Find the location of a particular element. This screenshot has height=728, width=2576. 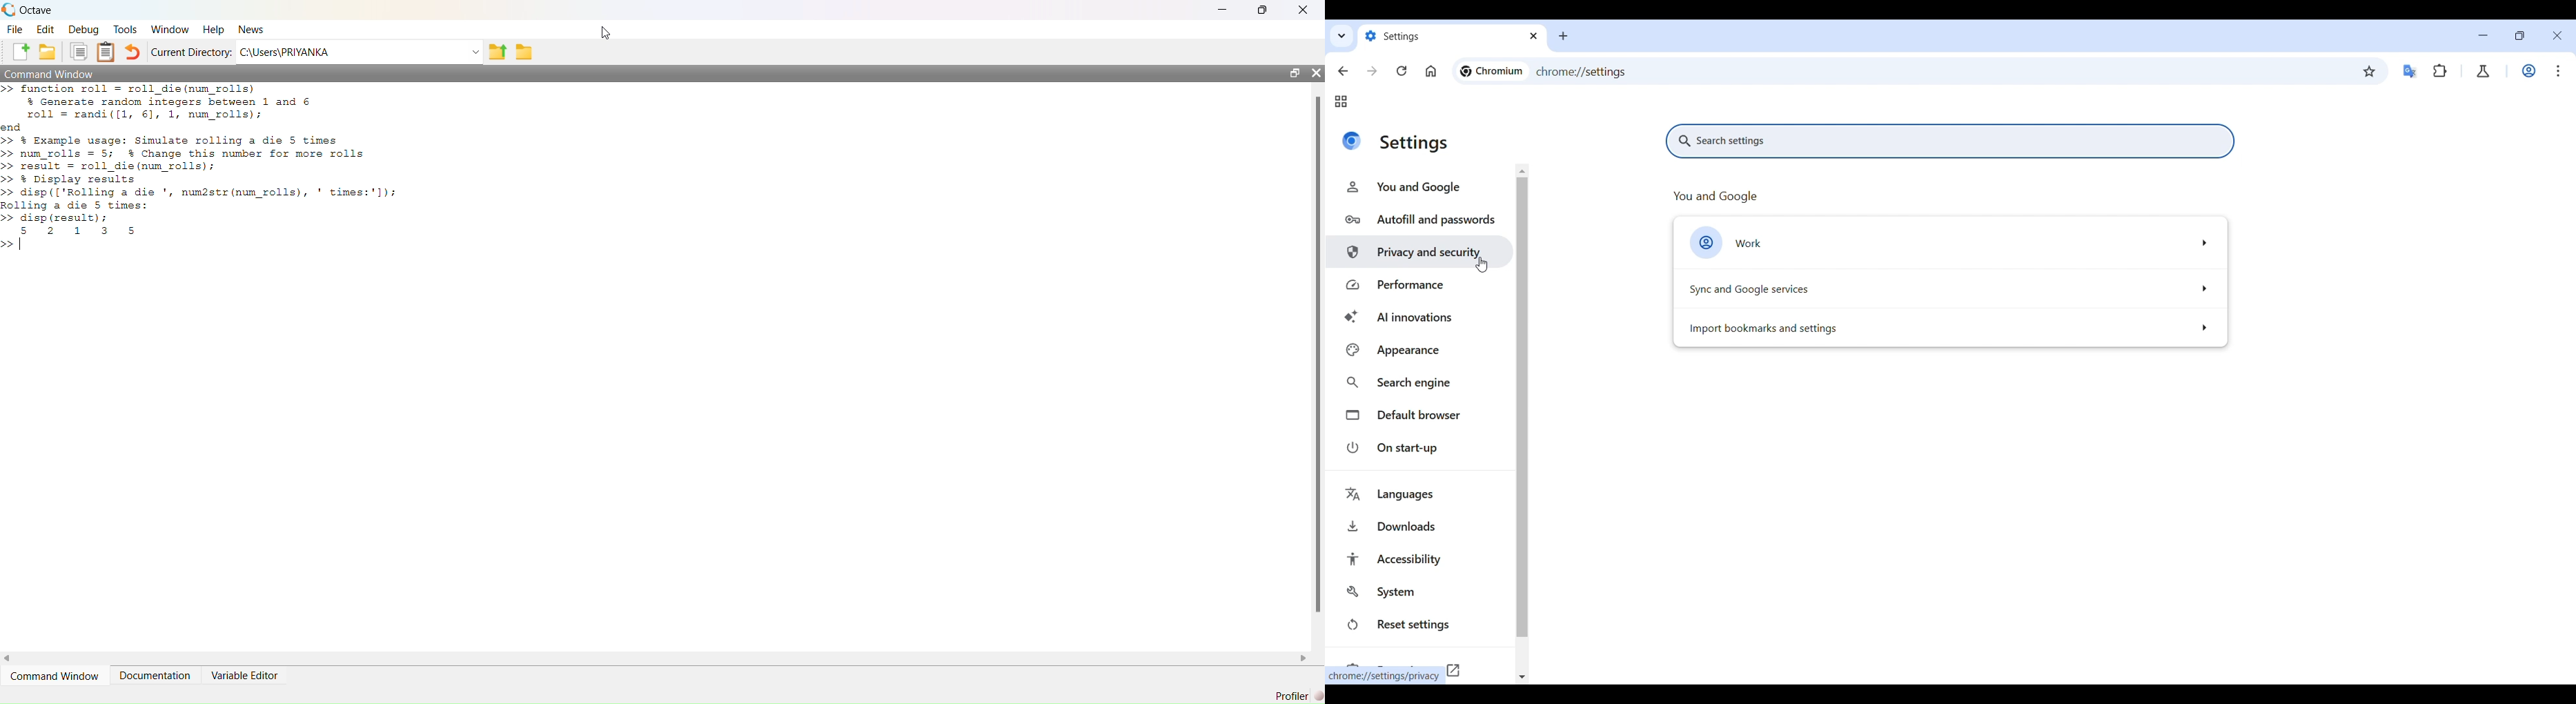

Current Directory: is located at coordinates (192, 53).